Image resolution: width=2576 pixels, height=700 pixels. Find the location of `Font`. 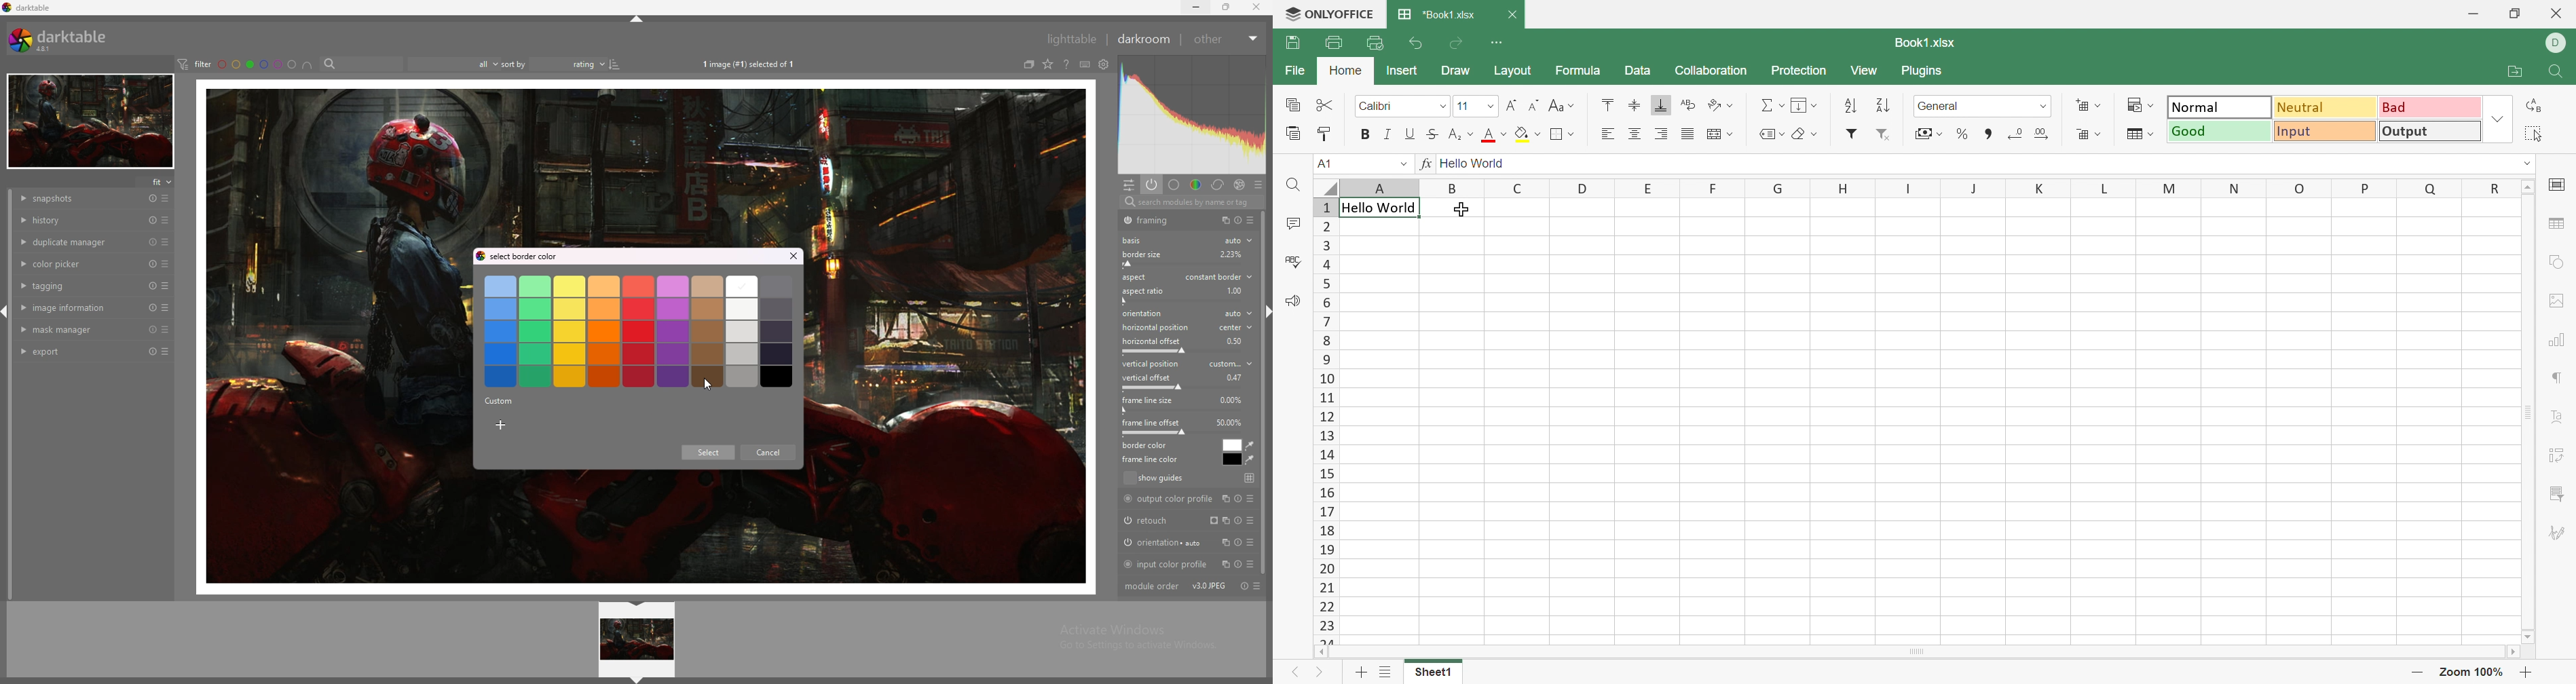

Font is located at coordinates (1401, 107).